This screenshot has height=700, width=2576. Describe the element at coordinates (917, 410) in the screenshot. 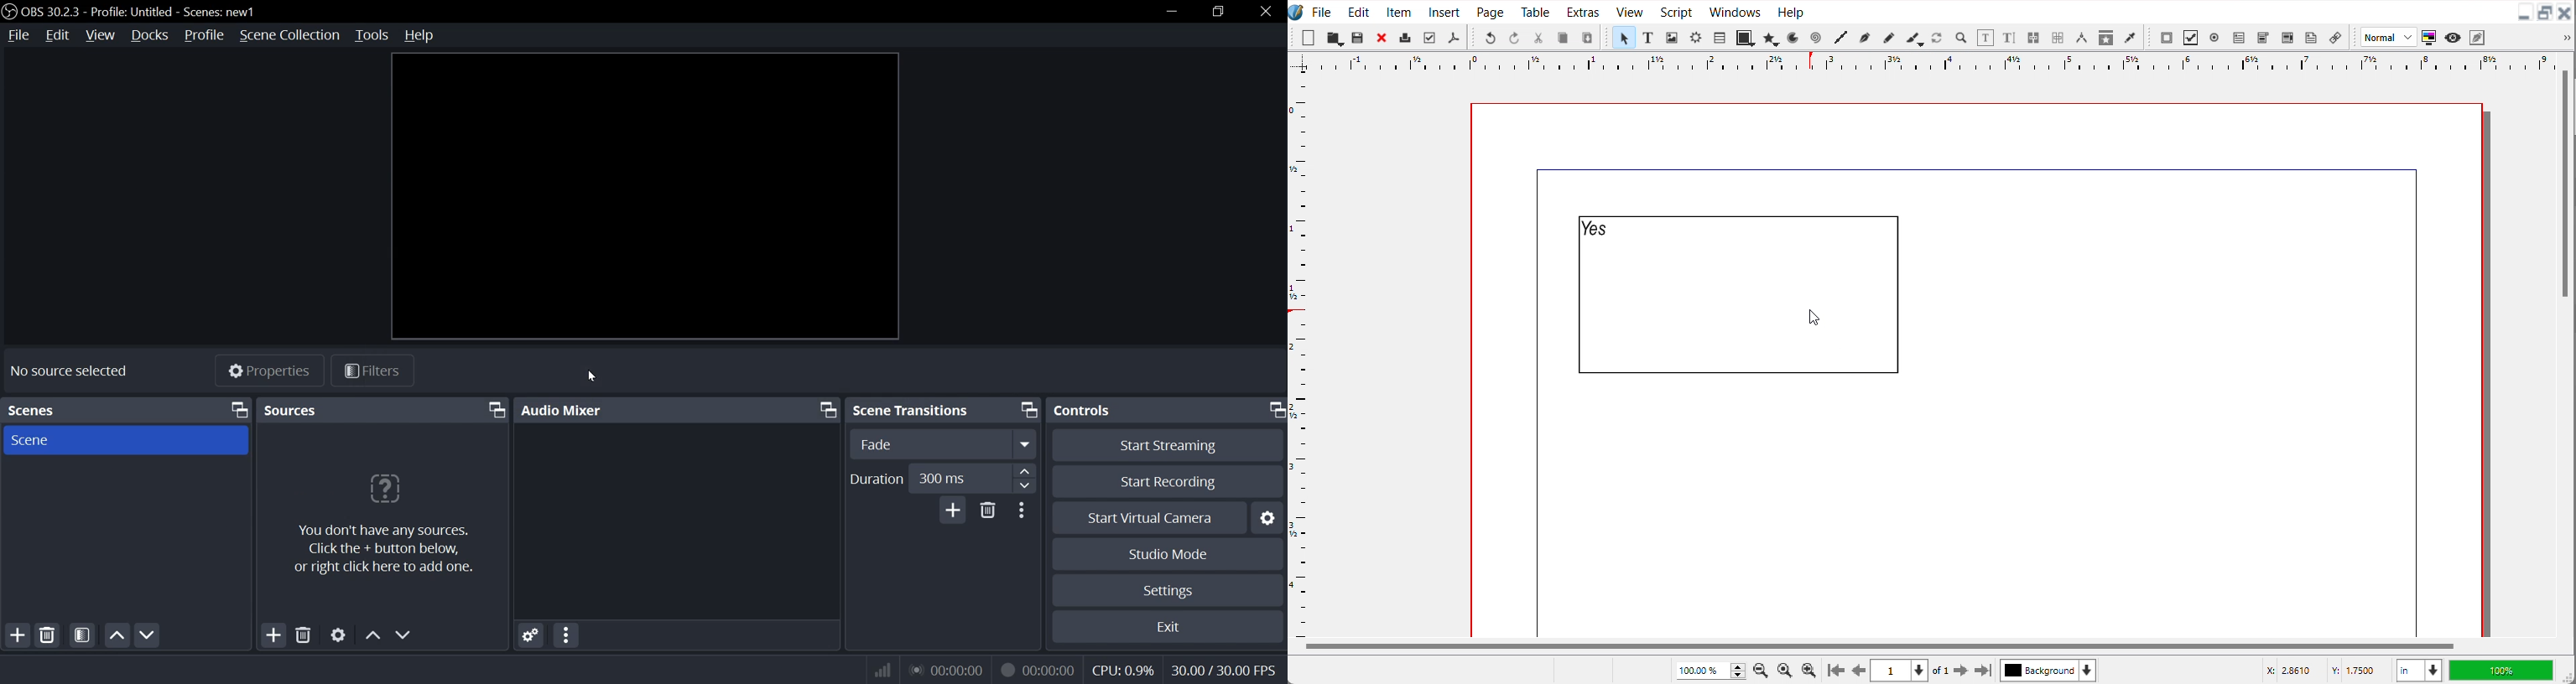

I see `scene transitions` at that location.